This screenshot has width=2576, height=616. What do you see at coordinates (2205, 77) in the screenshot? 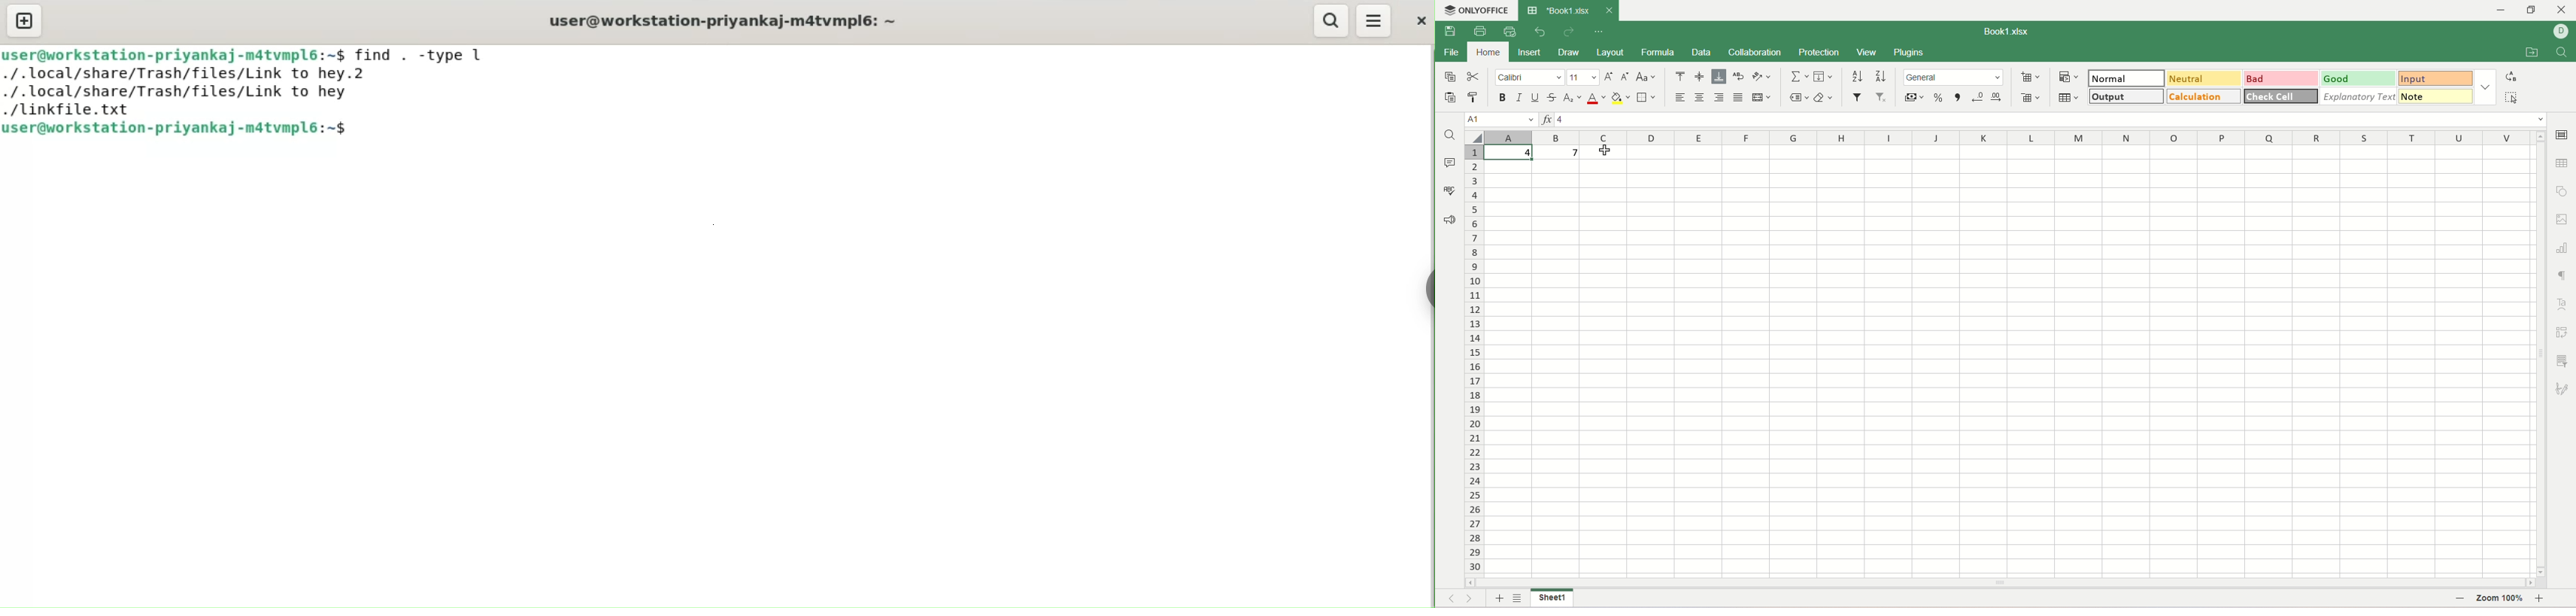
I see `neutral` at bounding box center [2205, 77].